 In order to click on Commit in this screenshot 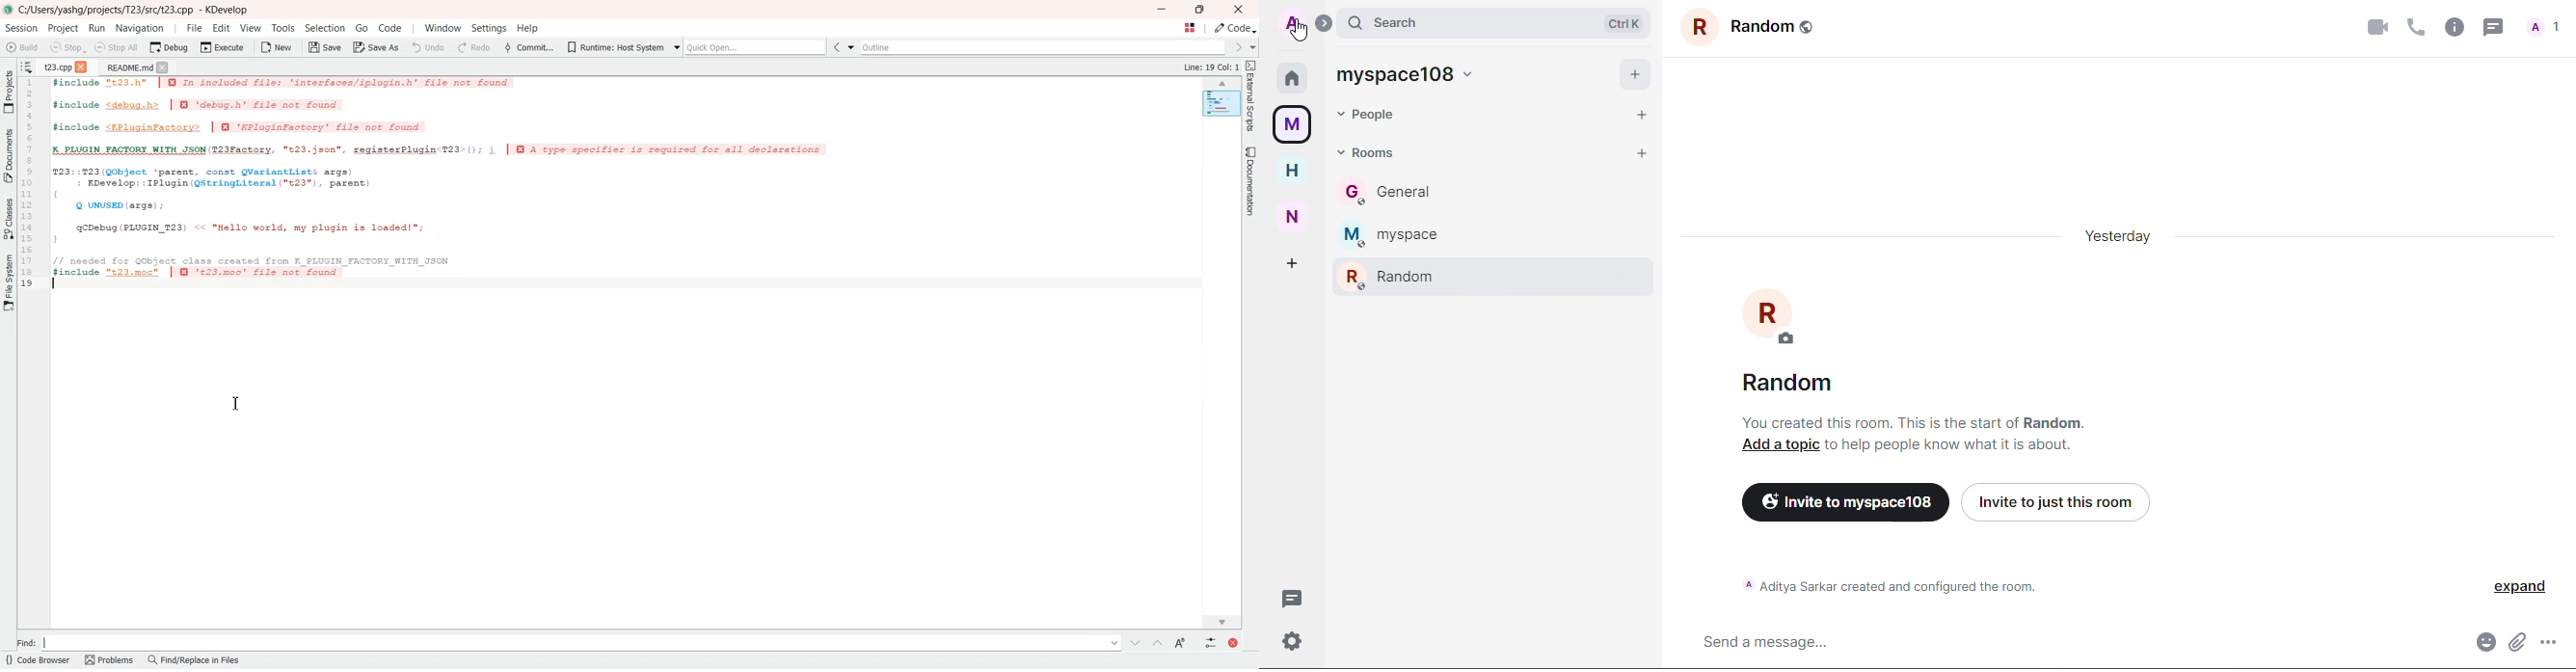, I will do `click(528, 47)`.